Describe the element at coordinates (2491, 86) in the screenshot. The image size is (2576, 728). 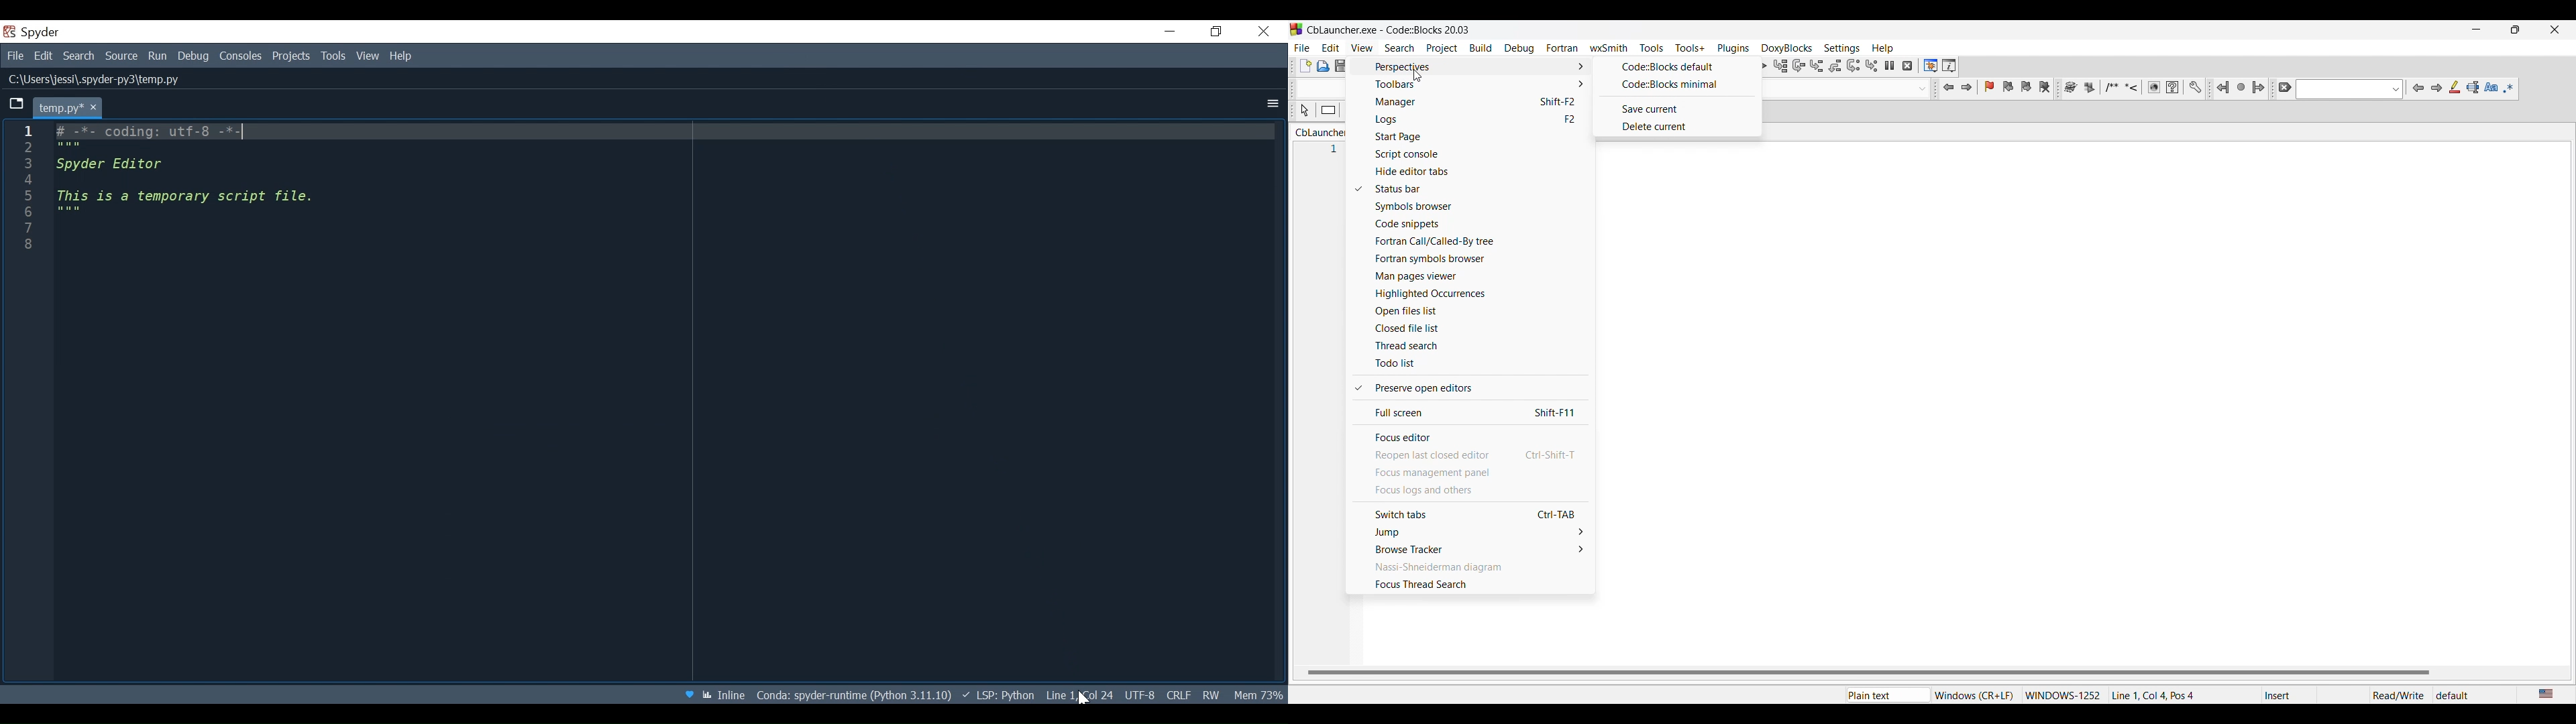
I see `Match case ` at that location.